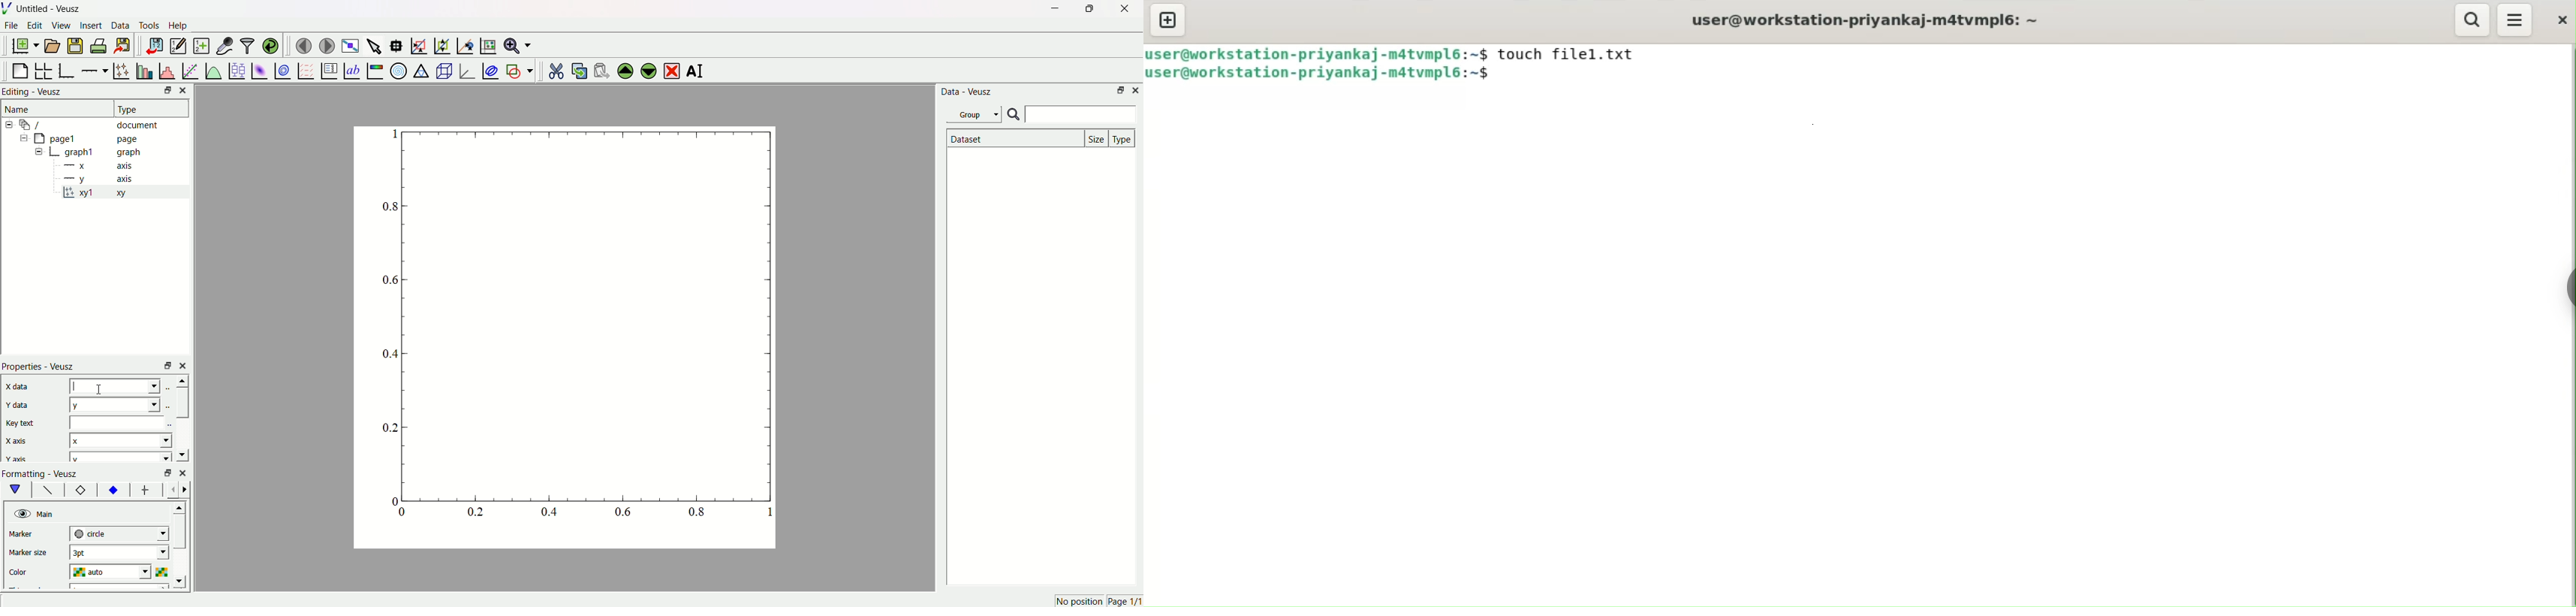 This screenshot has height=616, width=2576. I want to click on “document, so click(95, 124).